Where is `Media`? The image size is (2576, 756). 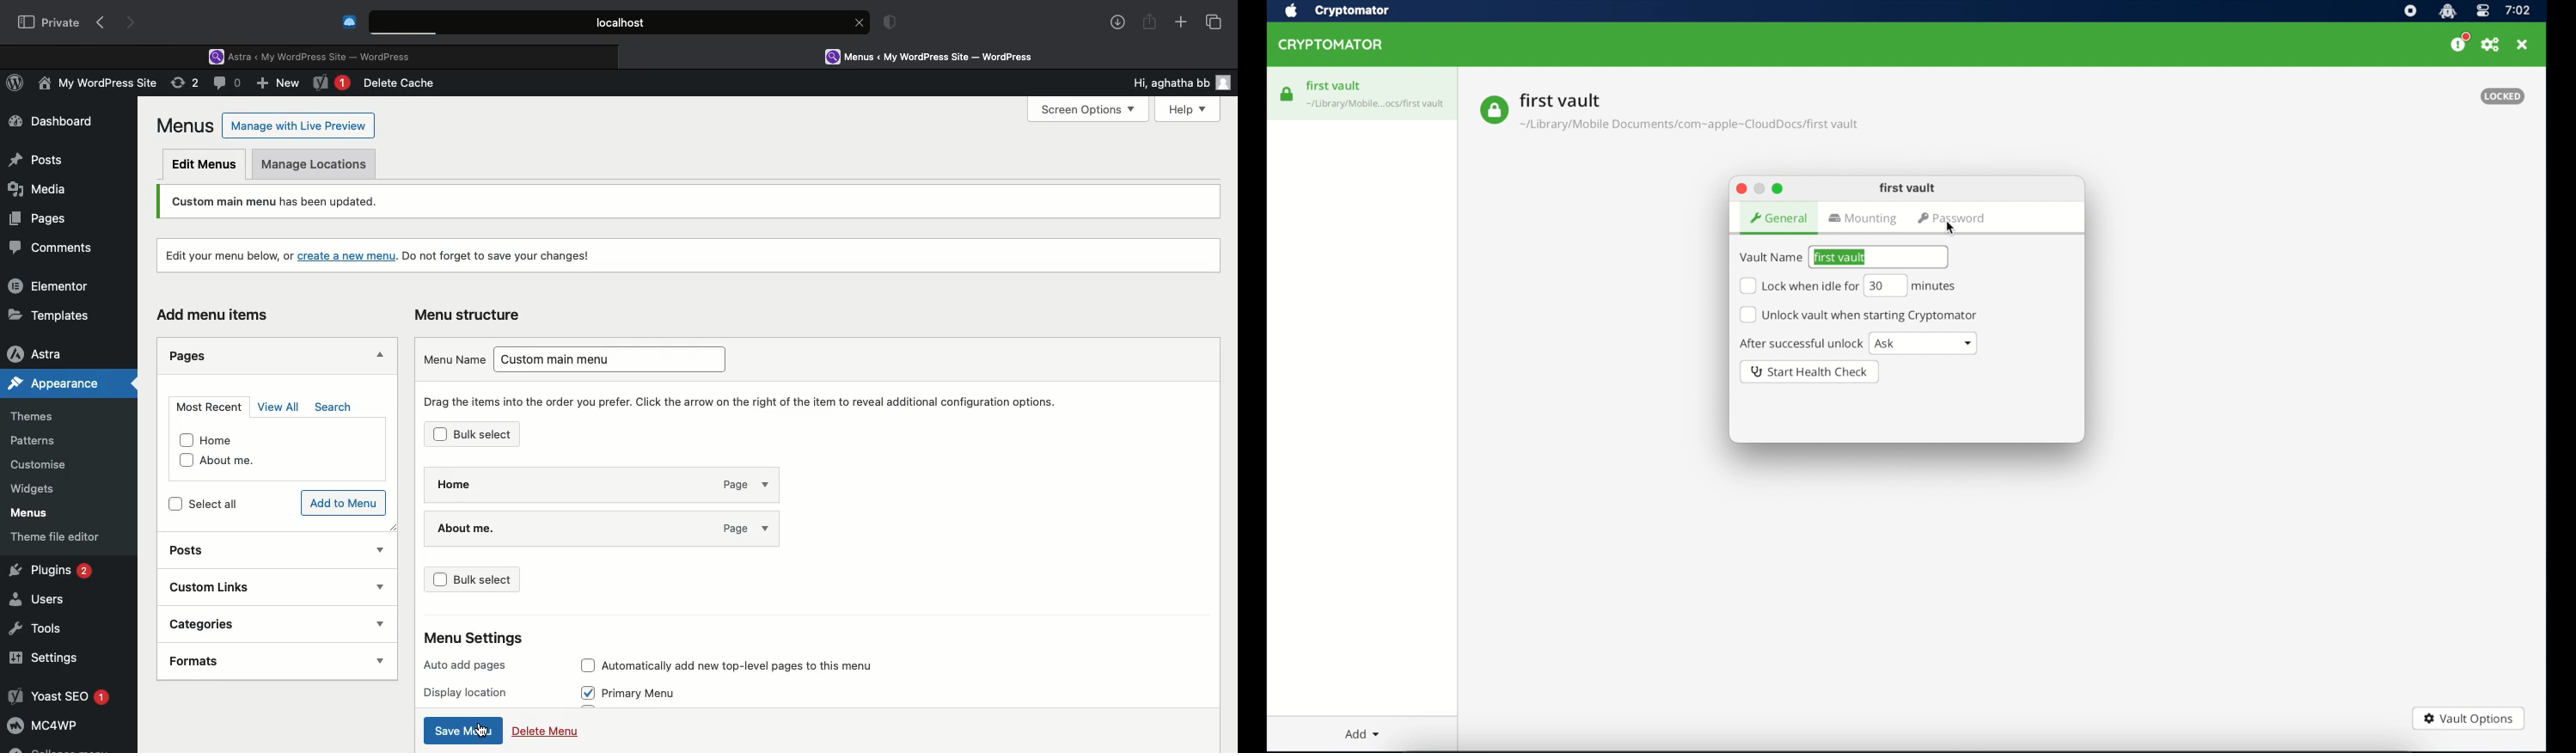 Media is located at coordinates (40, 187).